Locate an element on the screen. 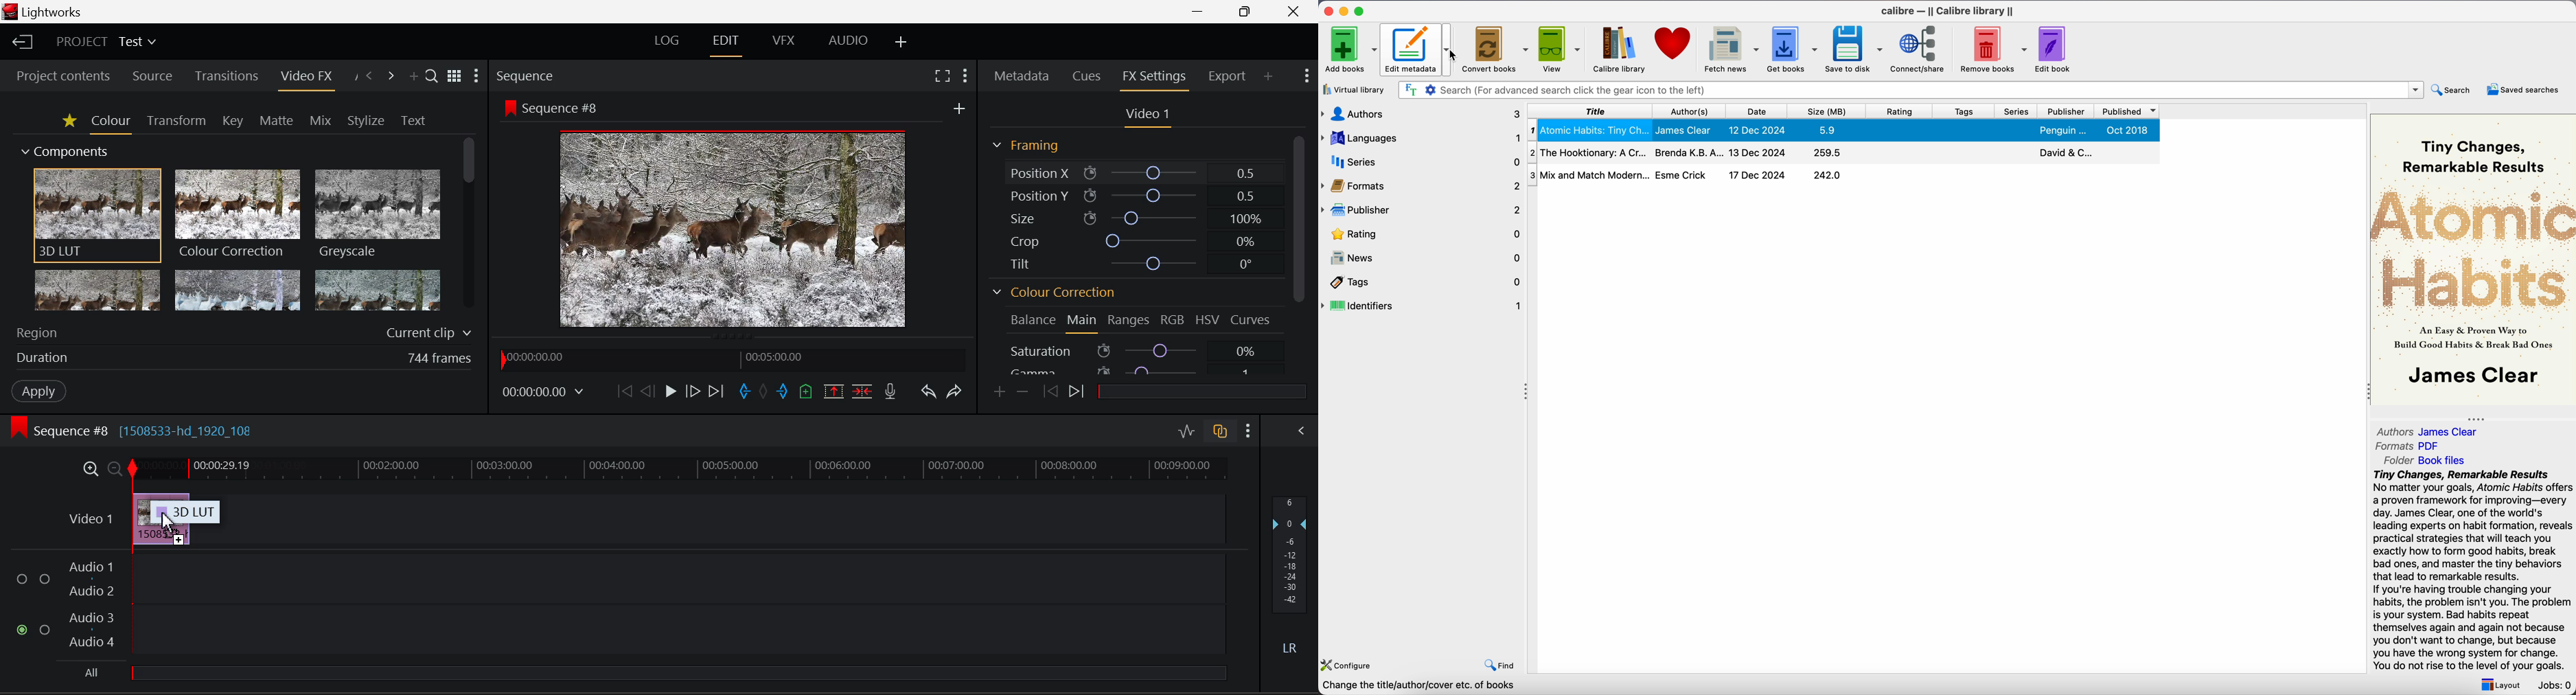 This screenshot has width=2576, height=700. Transitions is located at coordinates (228, 76).